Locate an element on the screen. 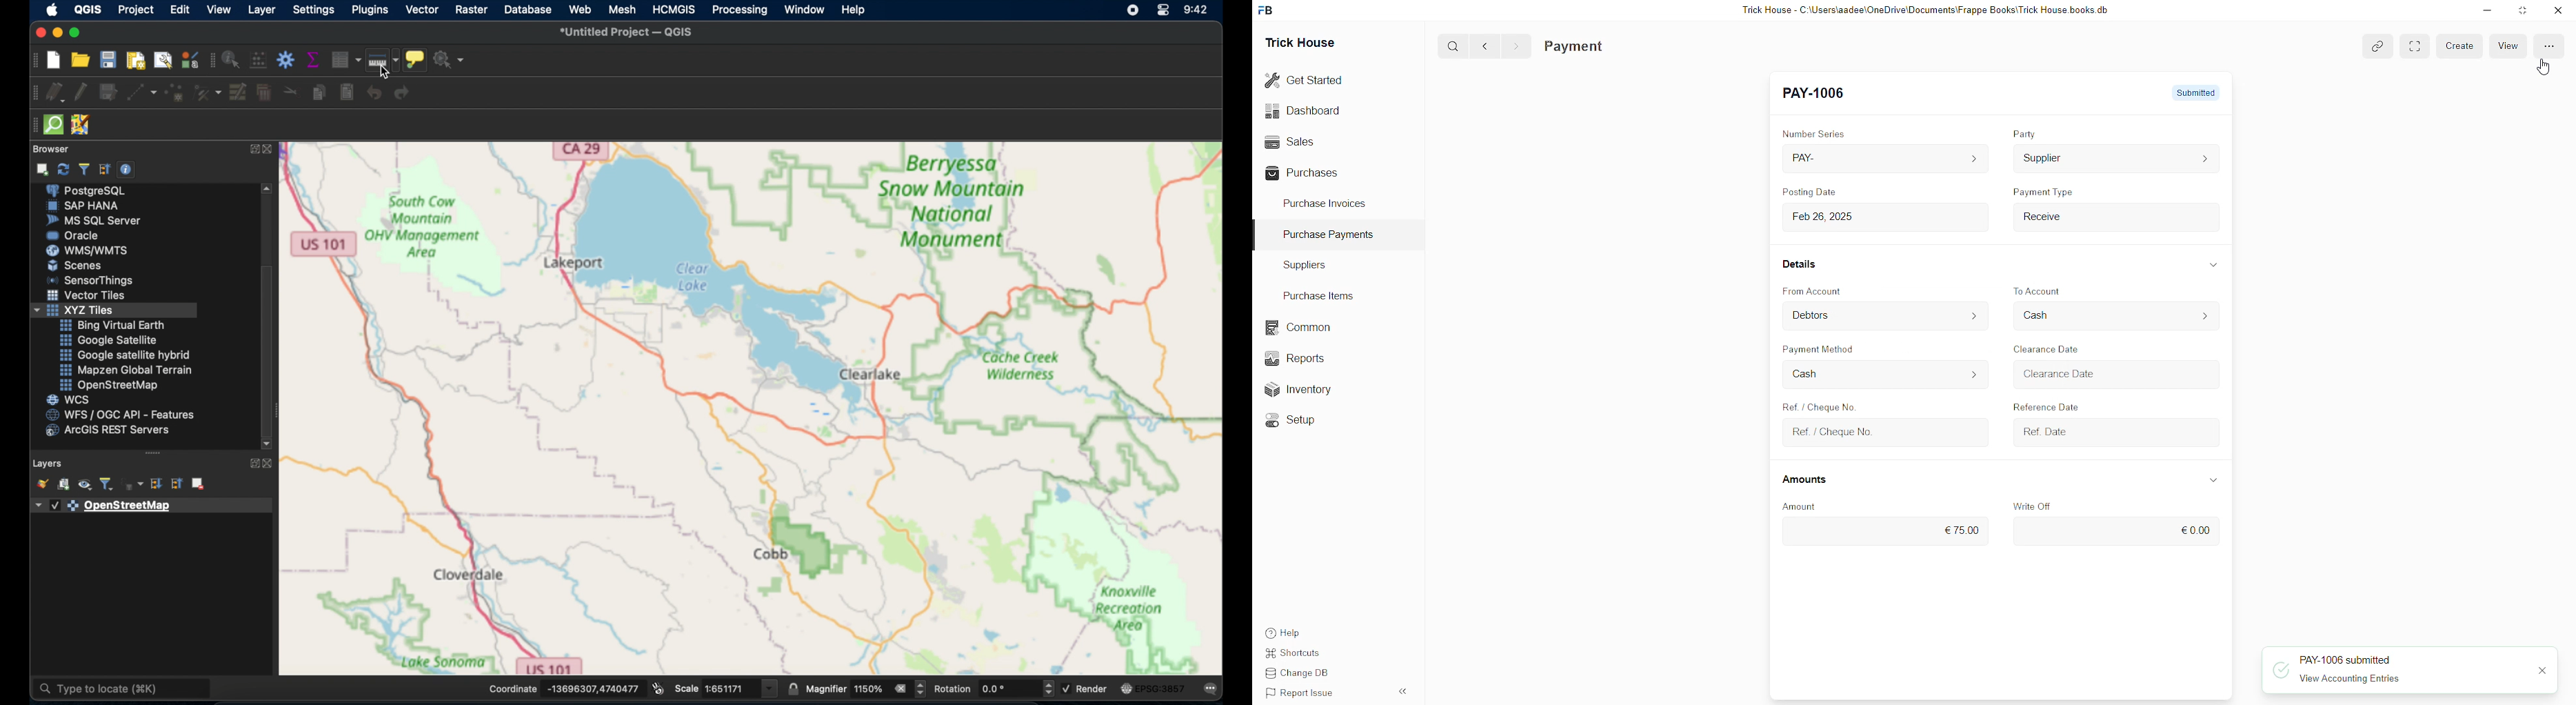  plugins is located at coordinates (371, 10).